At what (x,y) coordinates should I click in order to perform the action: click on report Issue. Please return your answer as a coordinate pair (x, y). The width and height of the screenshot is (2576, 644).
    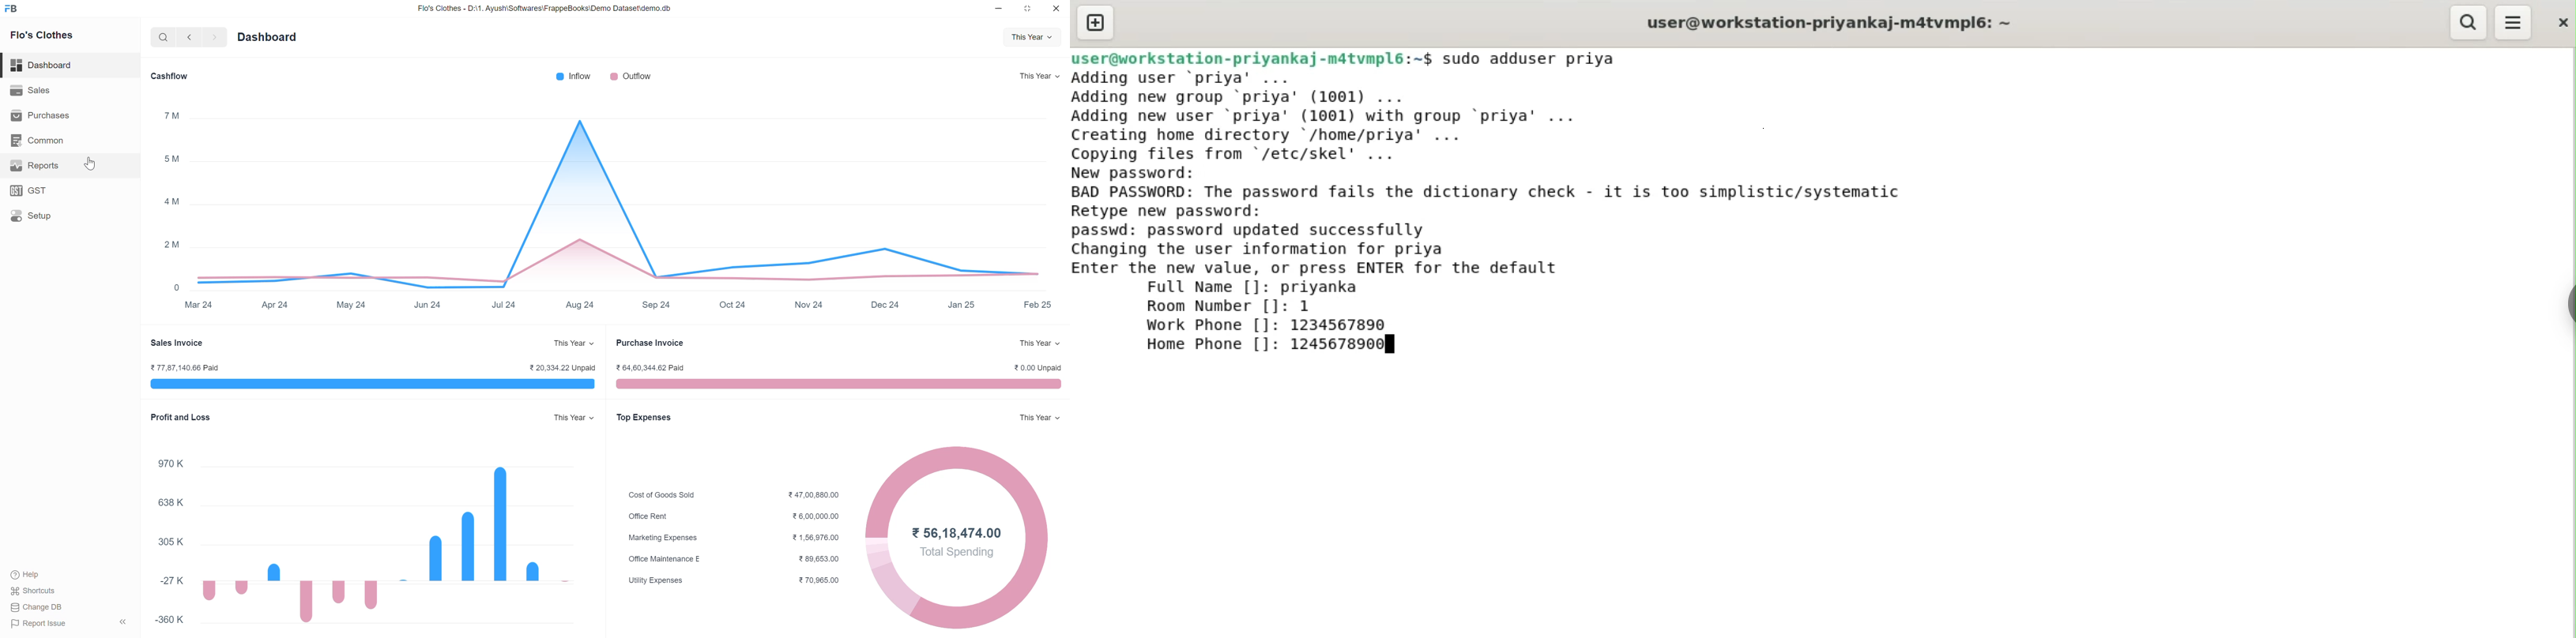
    Looking at the image, I should click on (43, 624).